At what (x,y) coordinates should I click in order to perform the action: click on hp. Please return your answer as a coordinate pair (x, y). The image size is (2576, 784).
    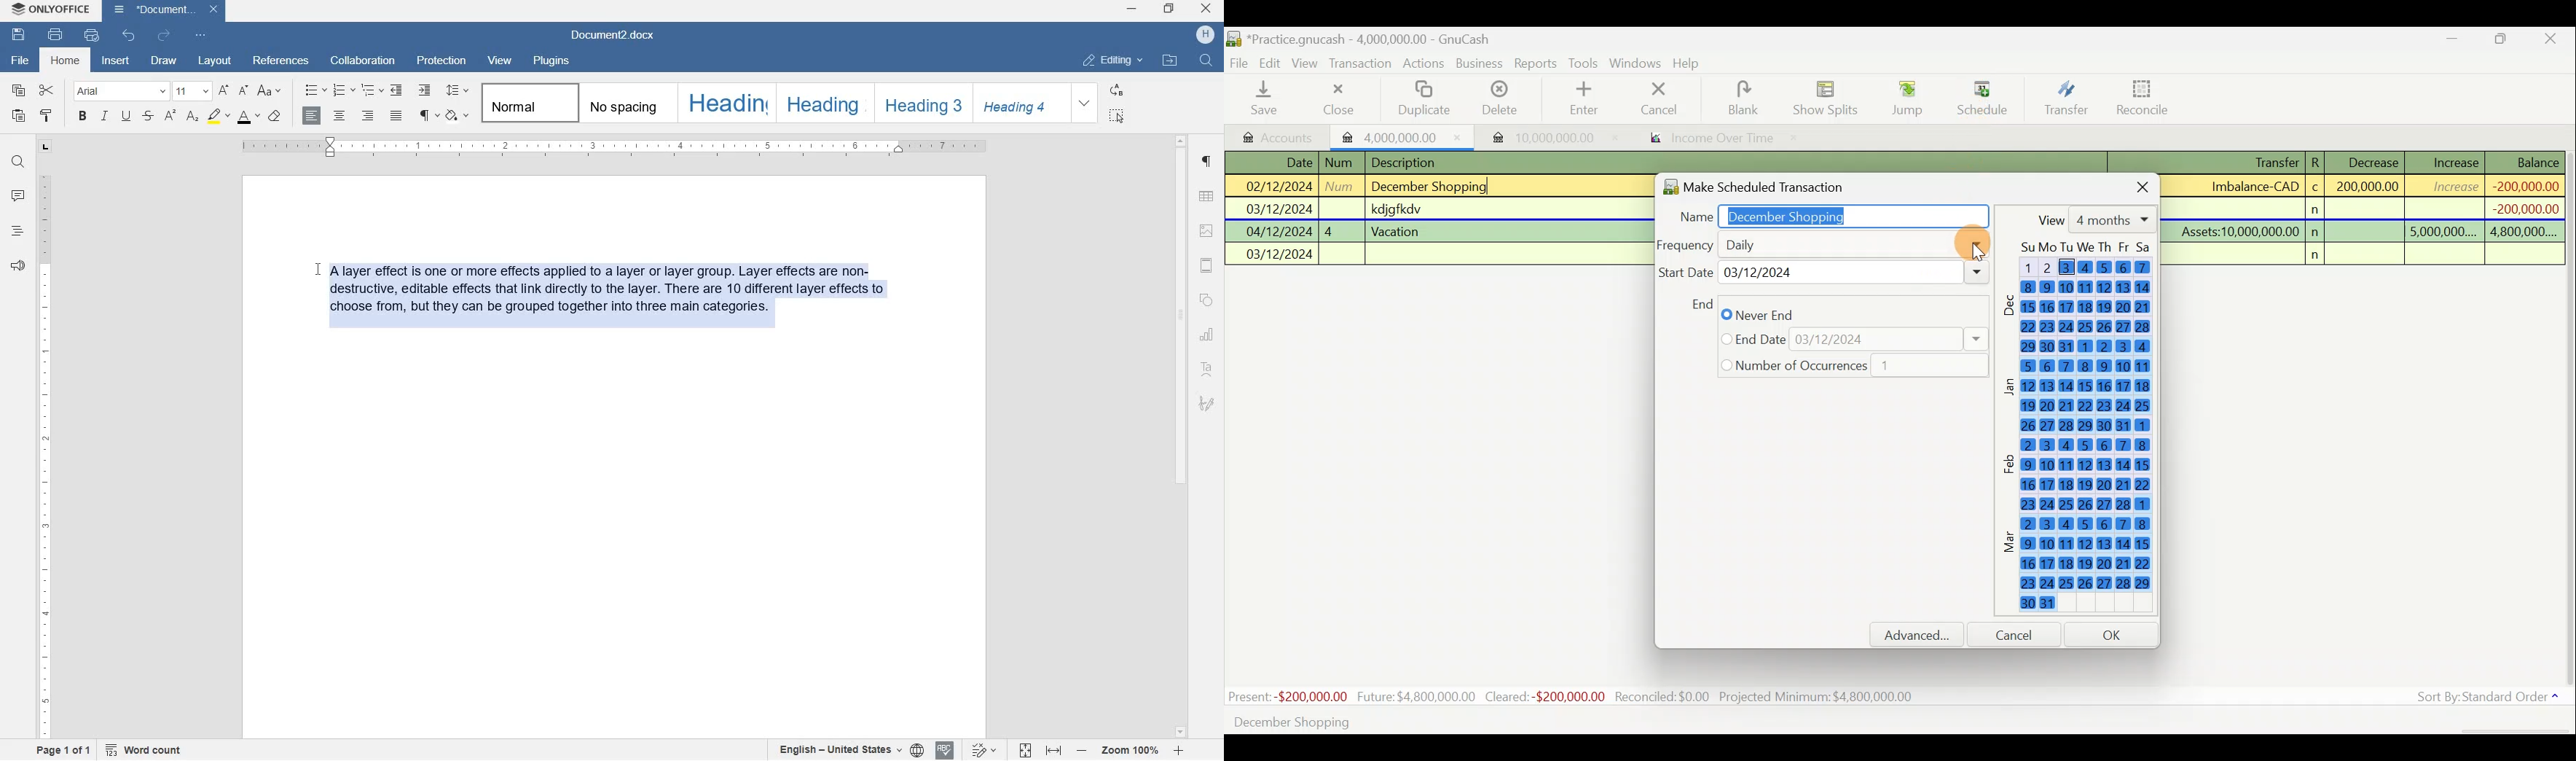
    Looking at the image, I should click on (1204, 35).